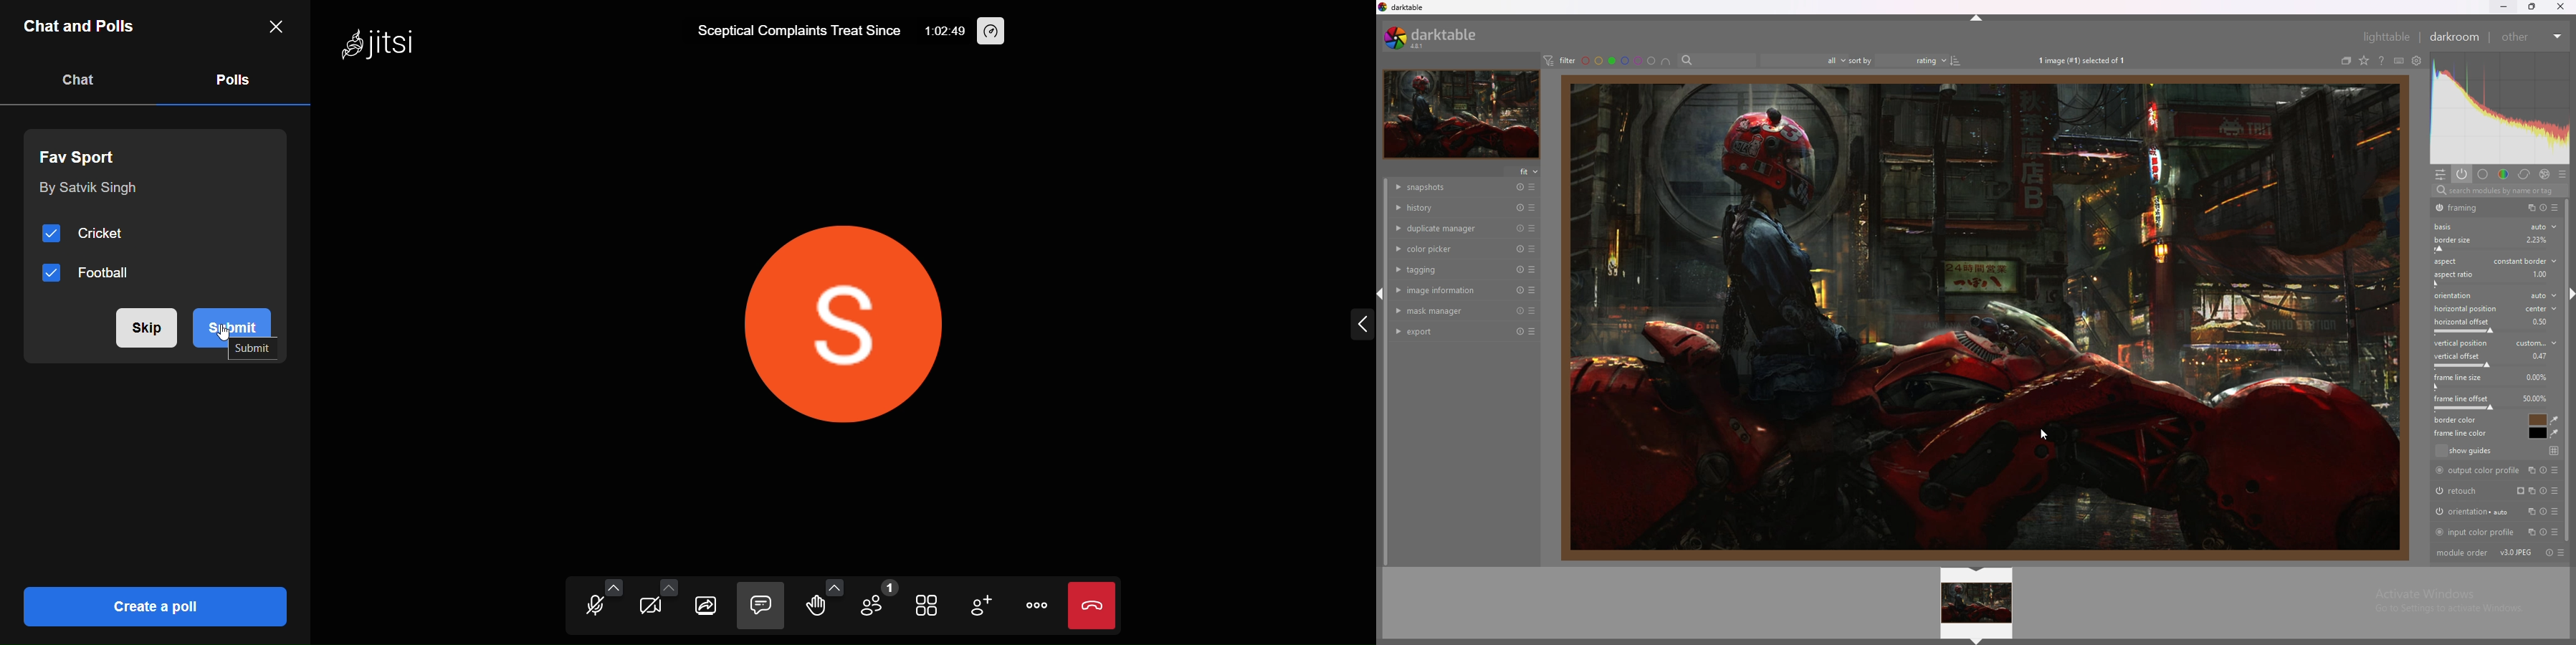  What do you see at coordinates (1521, 291) in the screenshot?
I see `reset` at bounding box center [1521, 291].